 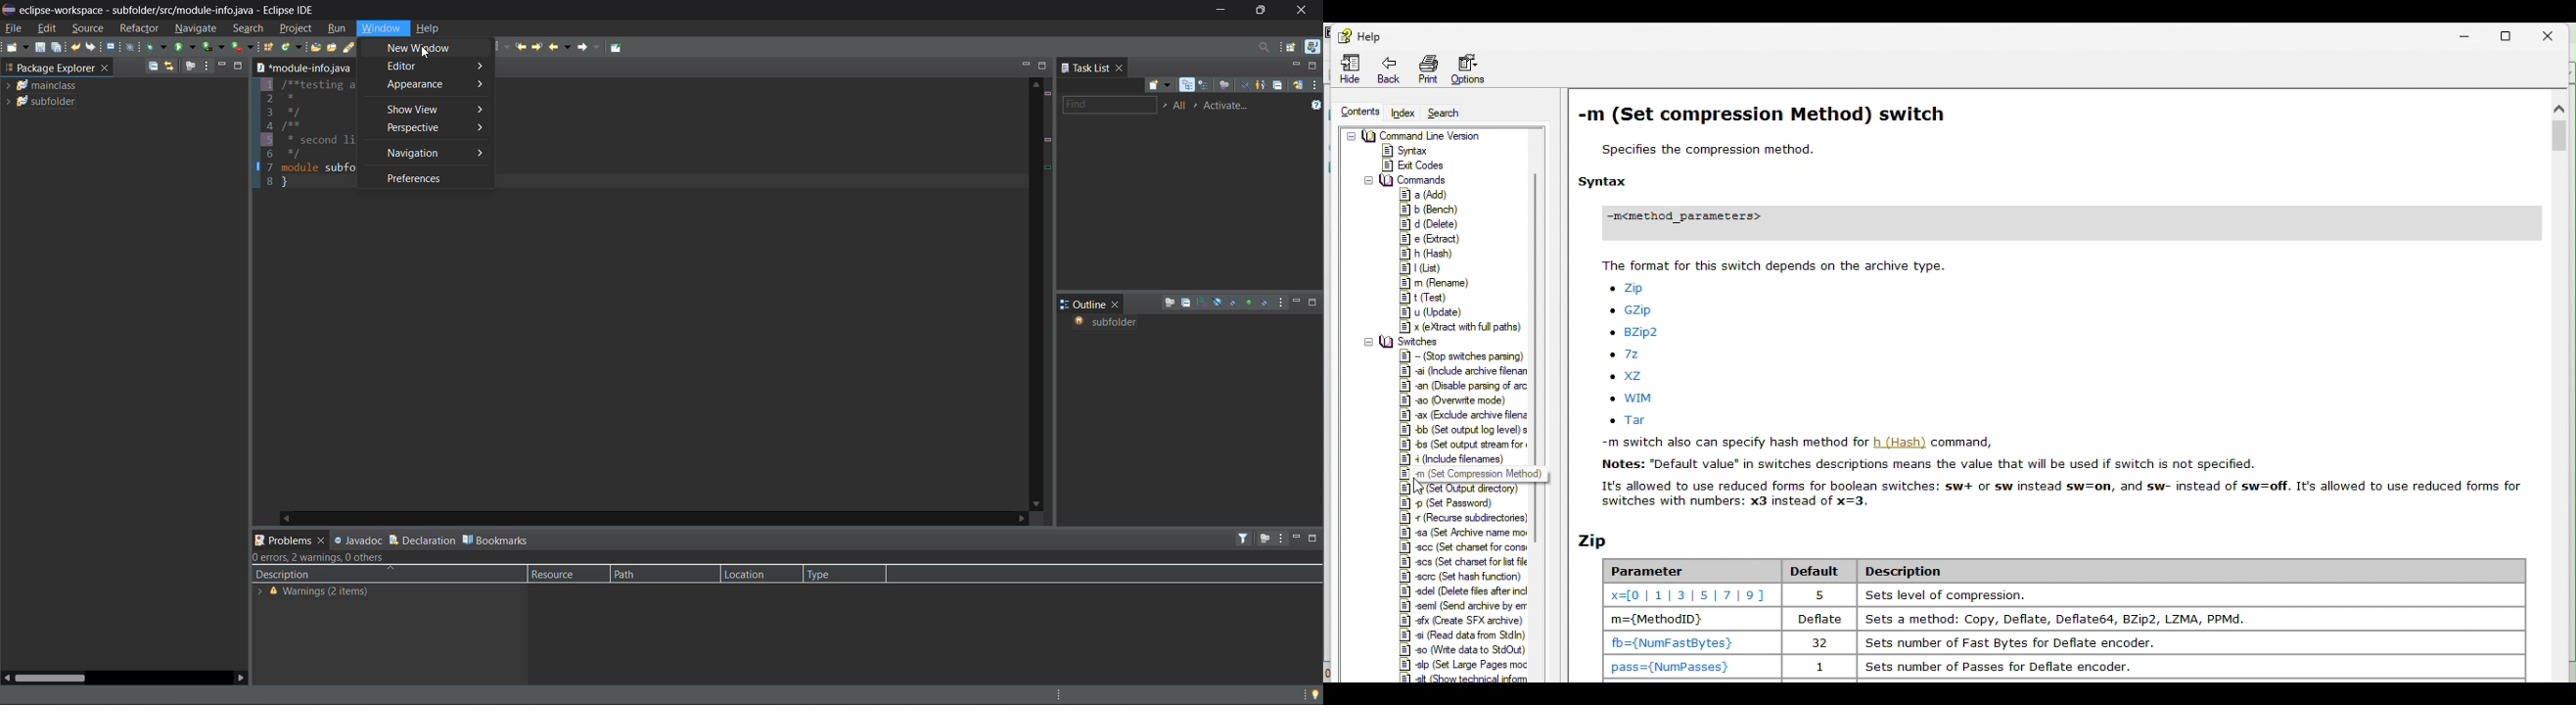 I want to click on so, so click(x=1462, y=650).